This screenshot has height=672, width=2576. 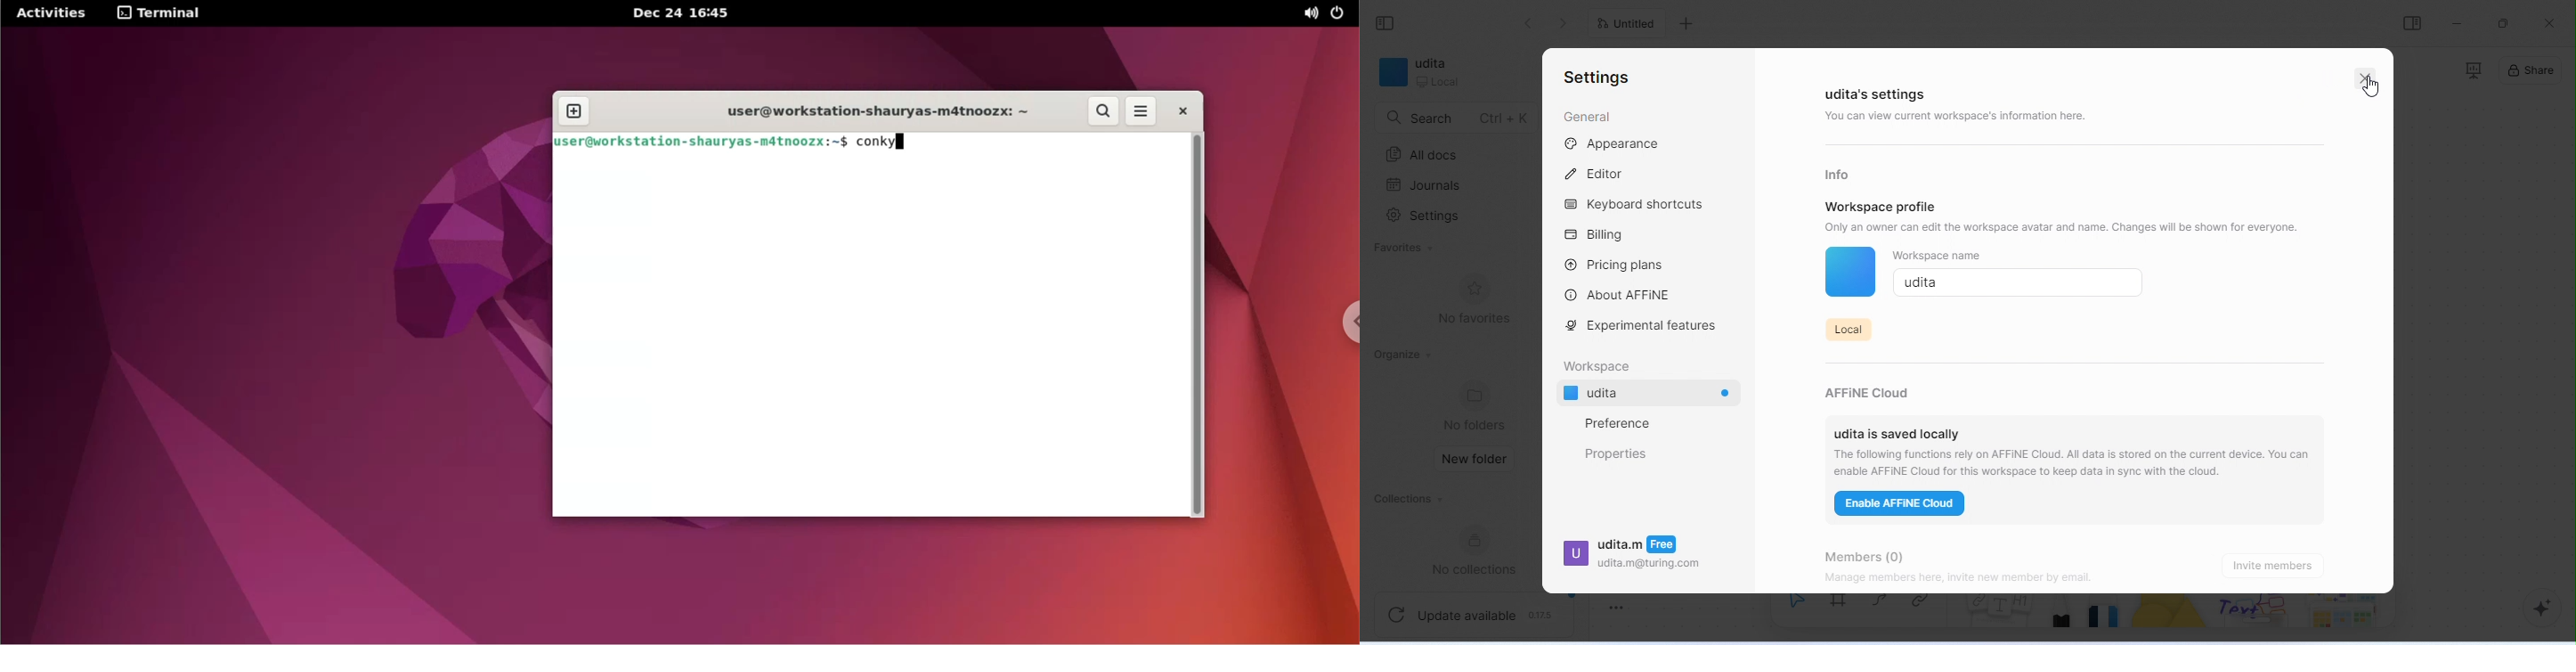 I want to click on you can view current workspace's information here, so click(x=1960, y=118).